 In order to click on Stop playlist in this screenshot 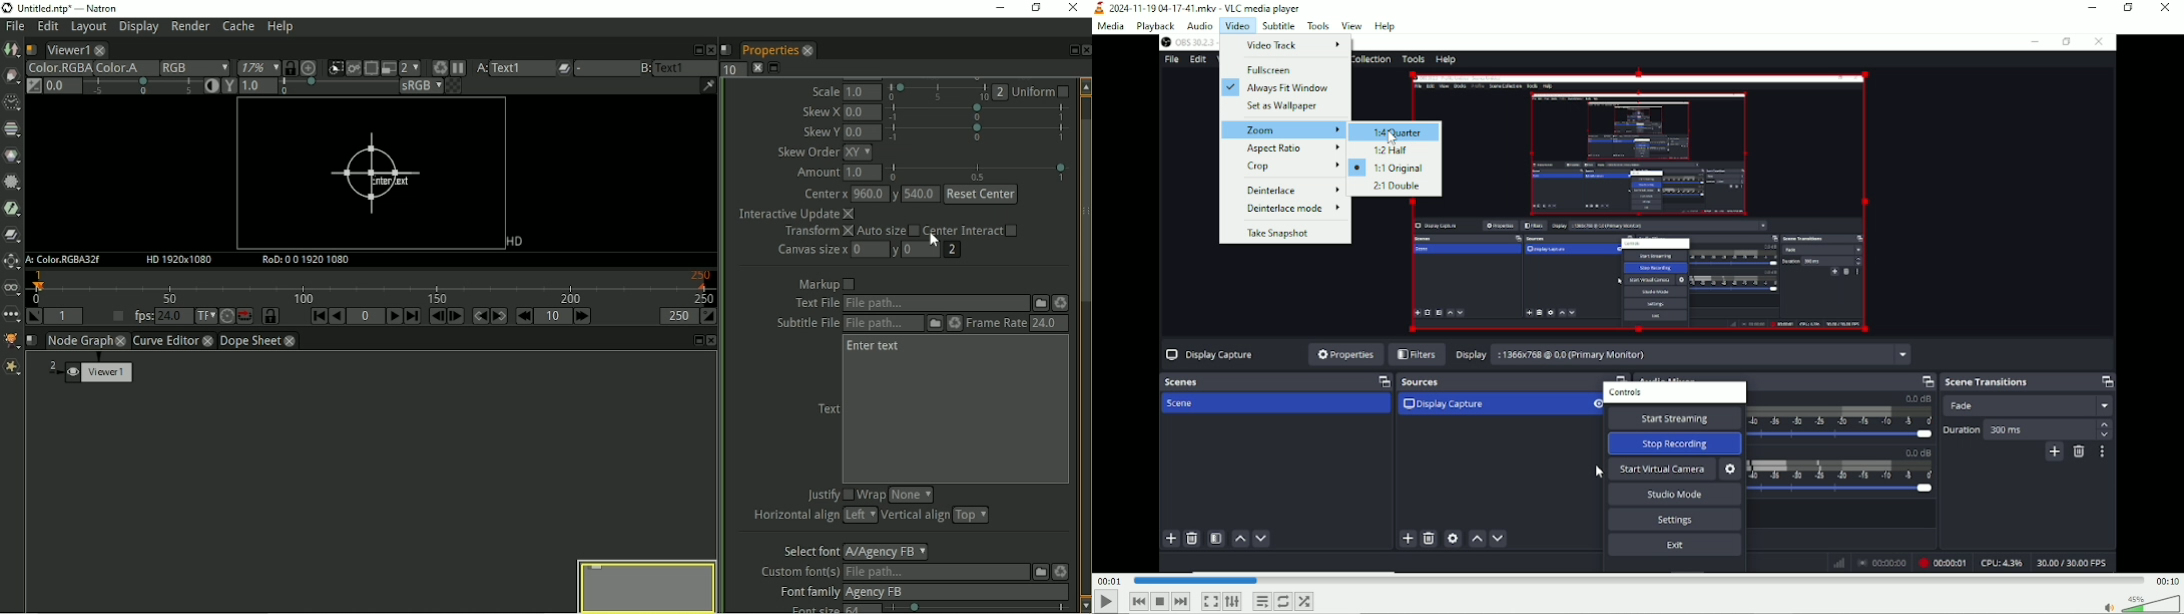, I will do `click(1160, 601)`.